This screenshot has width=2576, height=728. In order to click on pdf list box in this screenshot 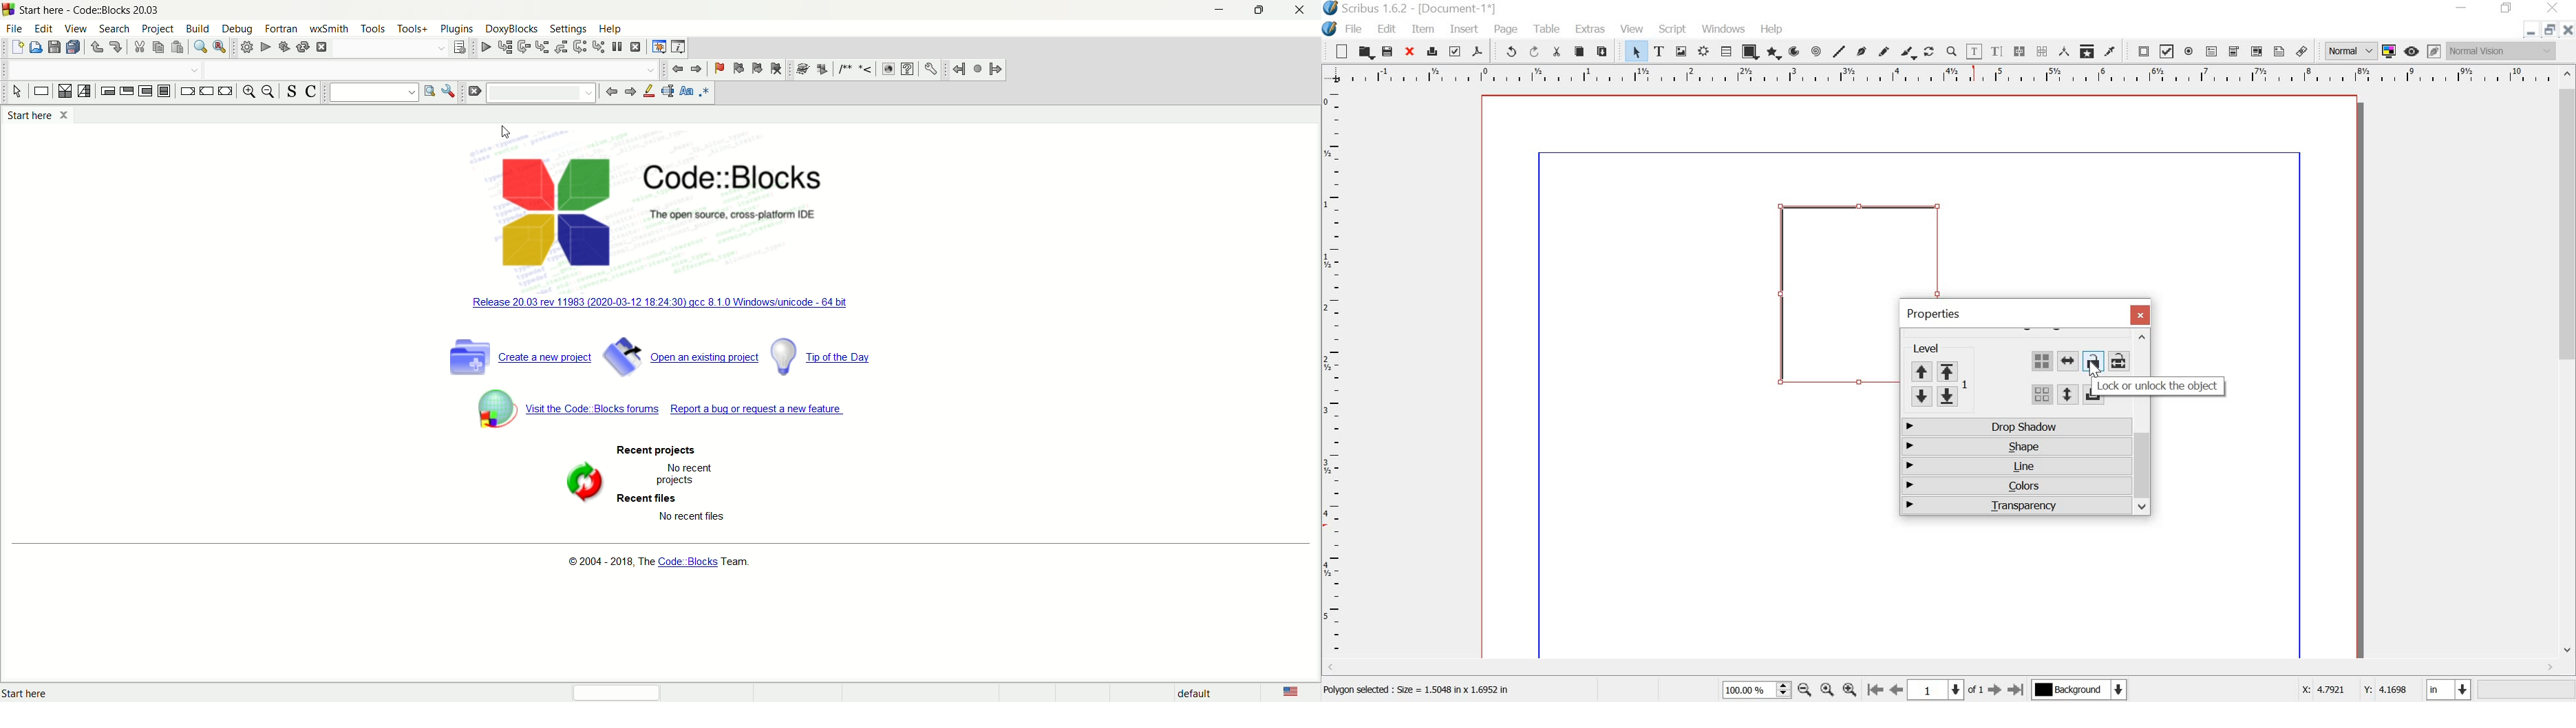, I will do `click(2256, 52)`.